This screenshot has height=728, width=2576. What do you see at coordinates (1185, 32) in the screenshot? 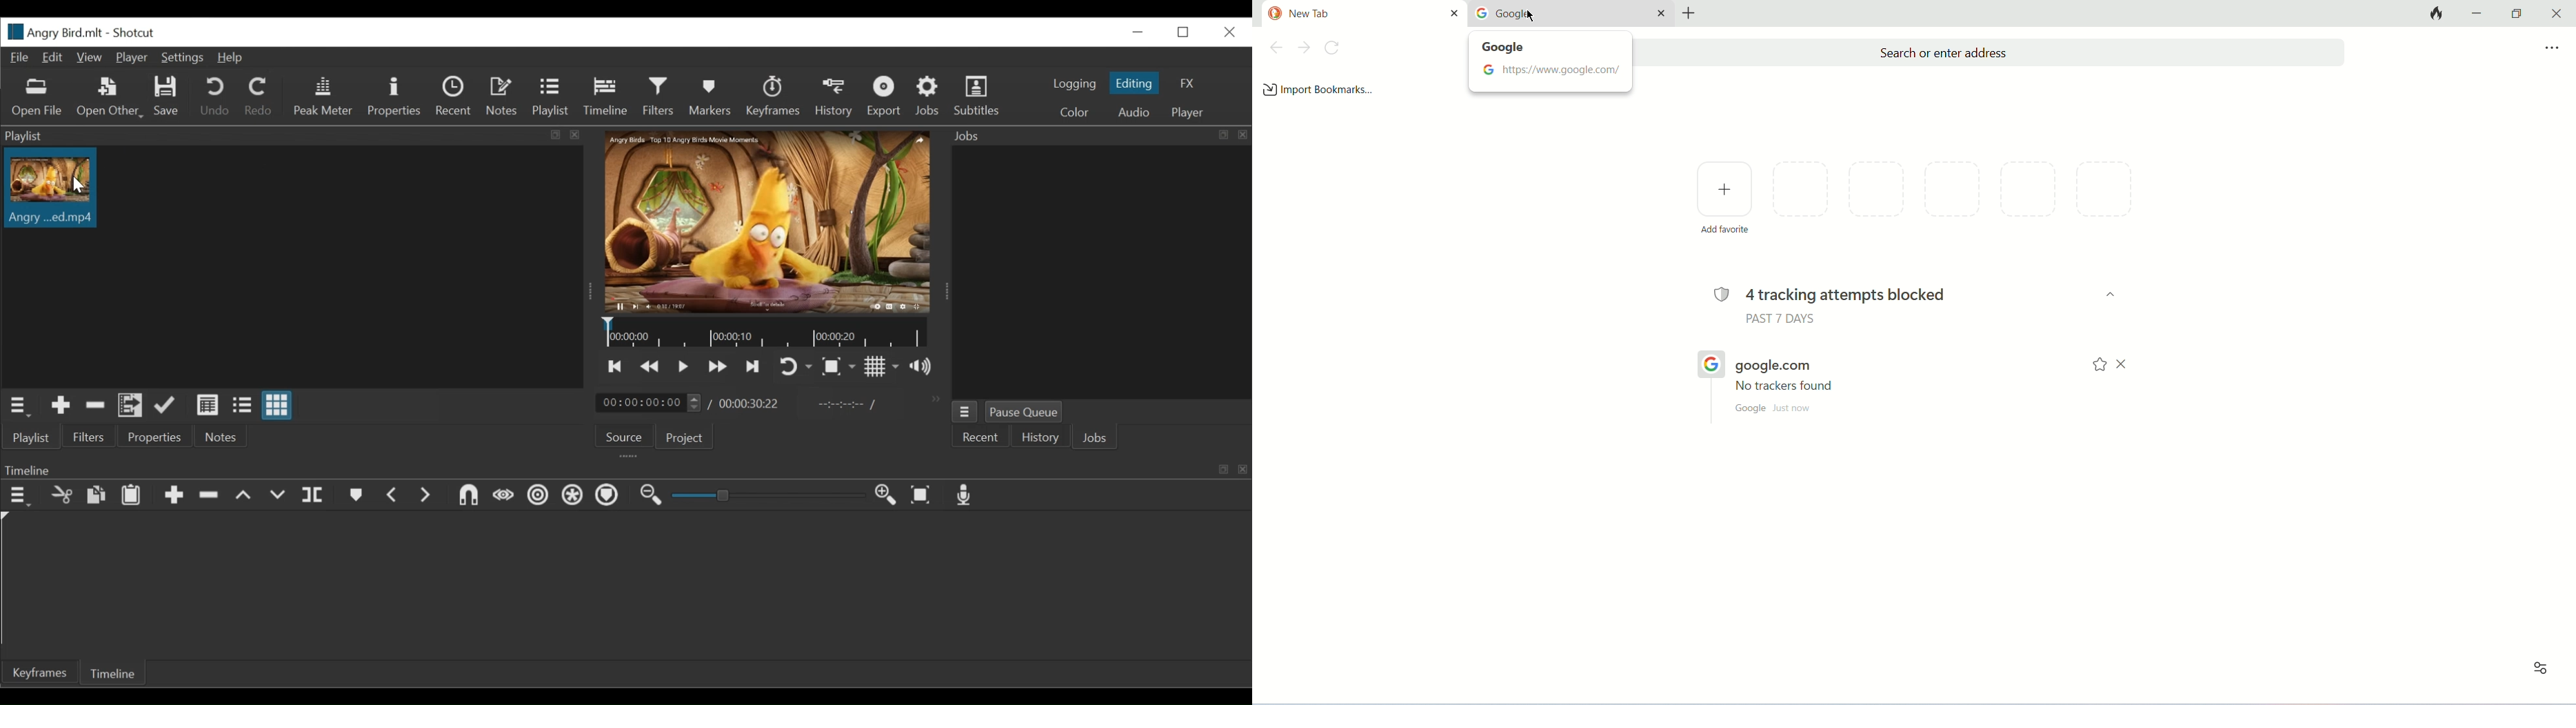
I see `Restore` at bounding box center [1185, 32].